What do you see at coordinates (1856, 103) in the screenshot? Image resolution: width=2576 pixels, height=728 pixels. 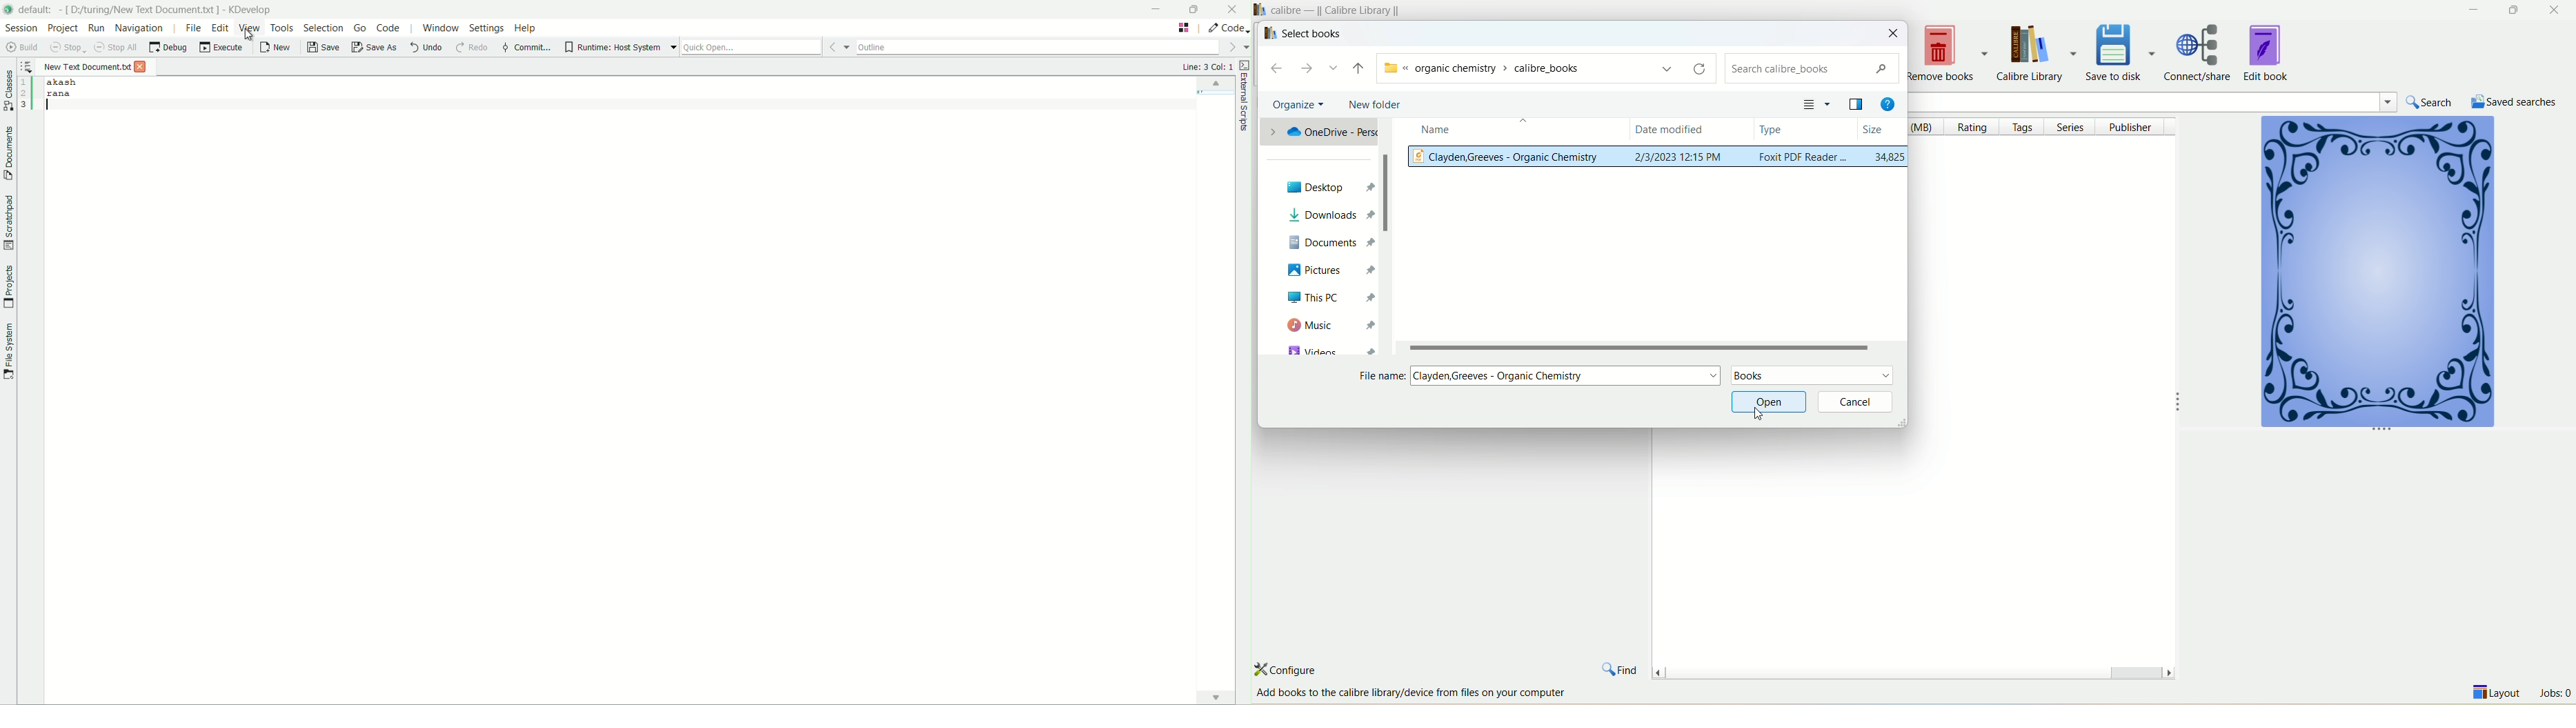 I see `preview` at bounding box center [1856, 103].